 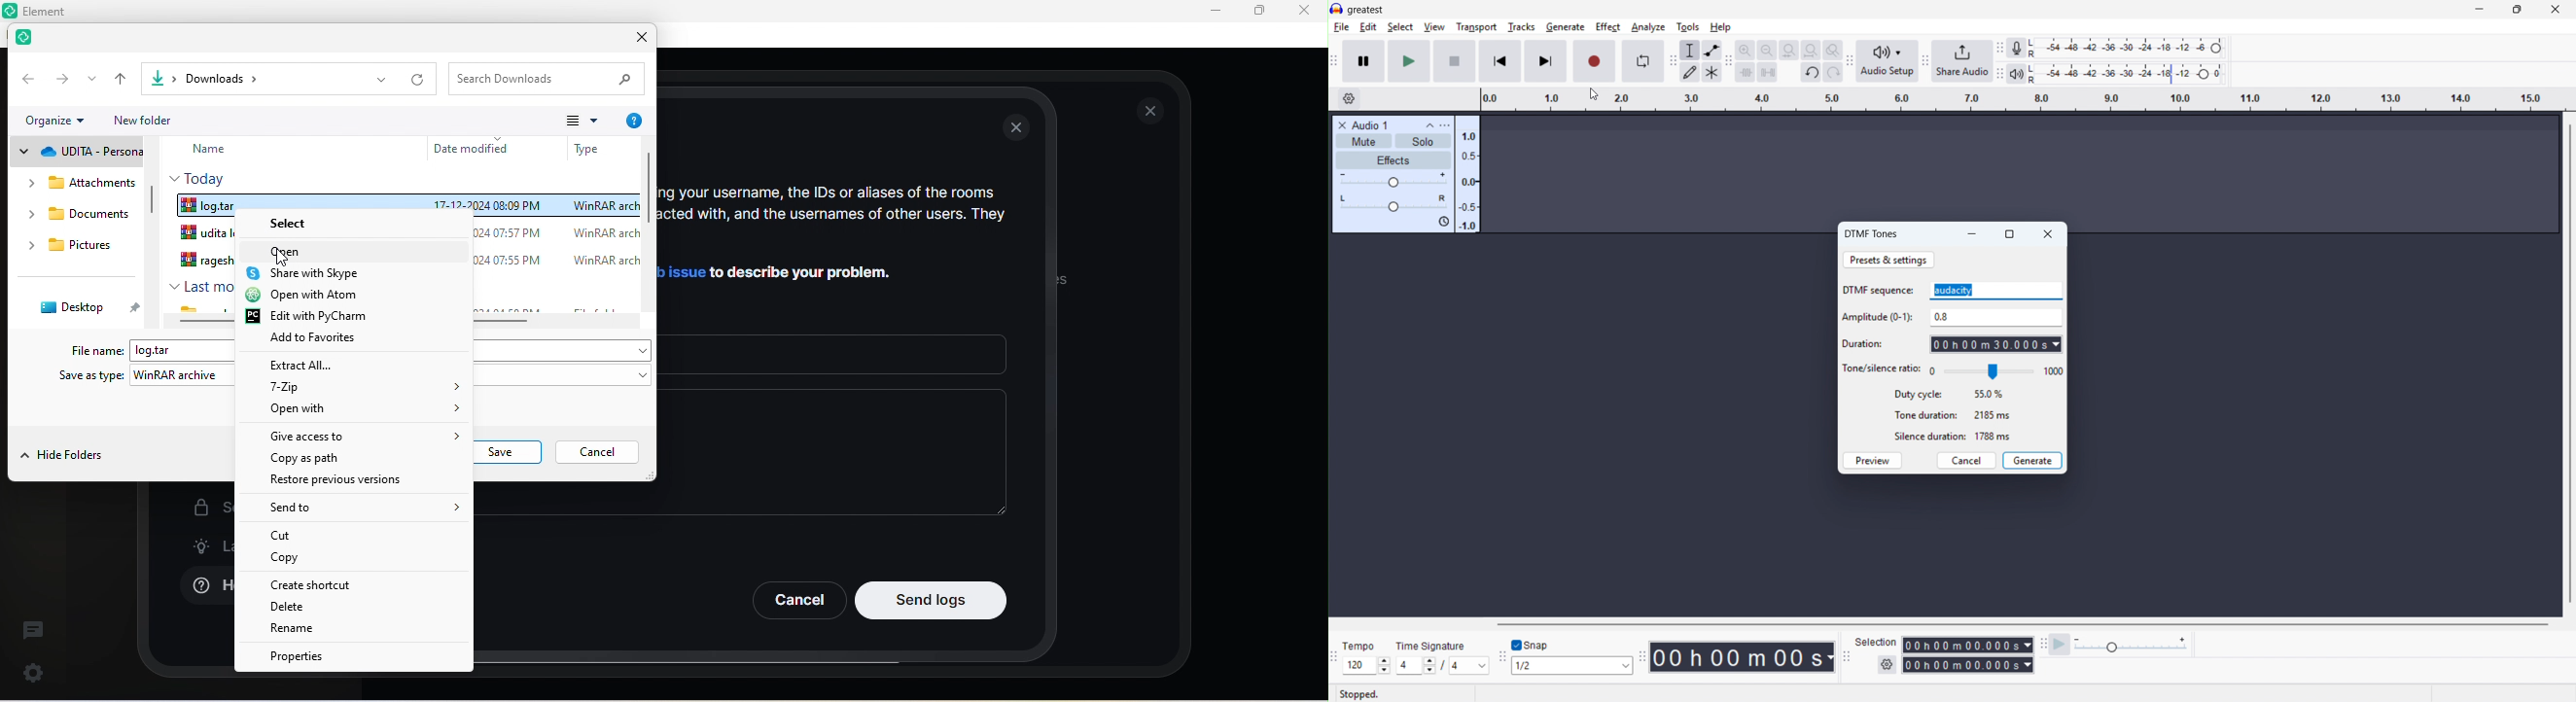 What do you see at coordinates (329, 273) in the screenshot?
I see `share via skype` at bounding box center [329, 273].